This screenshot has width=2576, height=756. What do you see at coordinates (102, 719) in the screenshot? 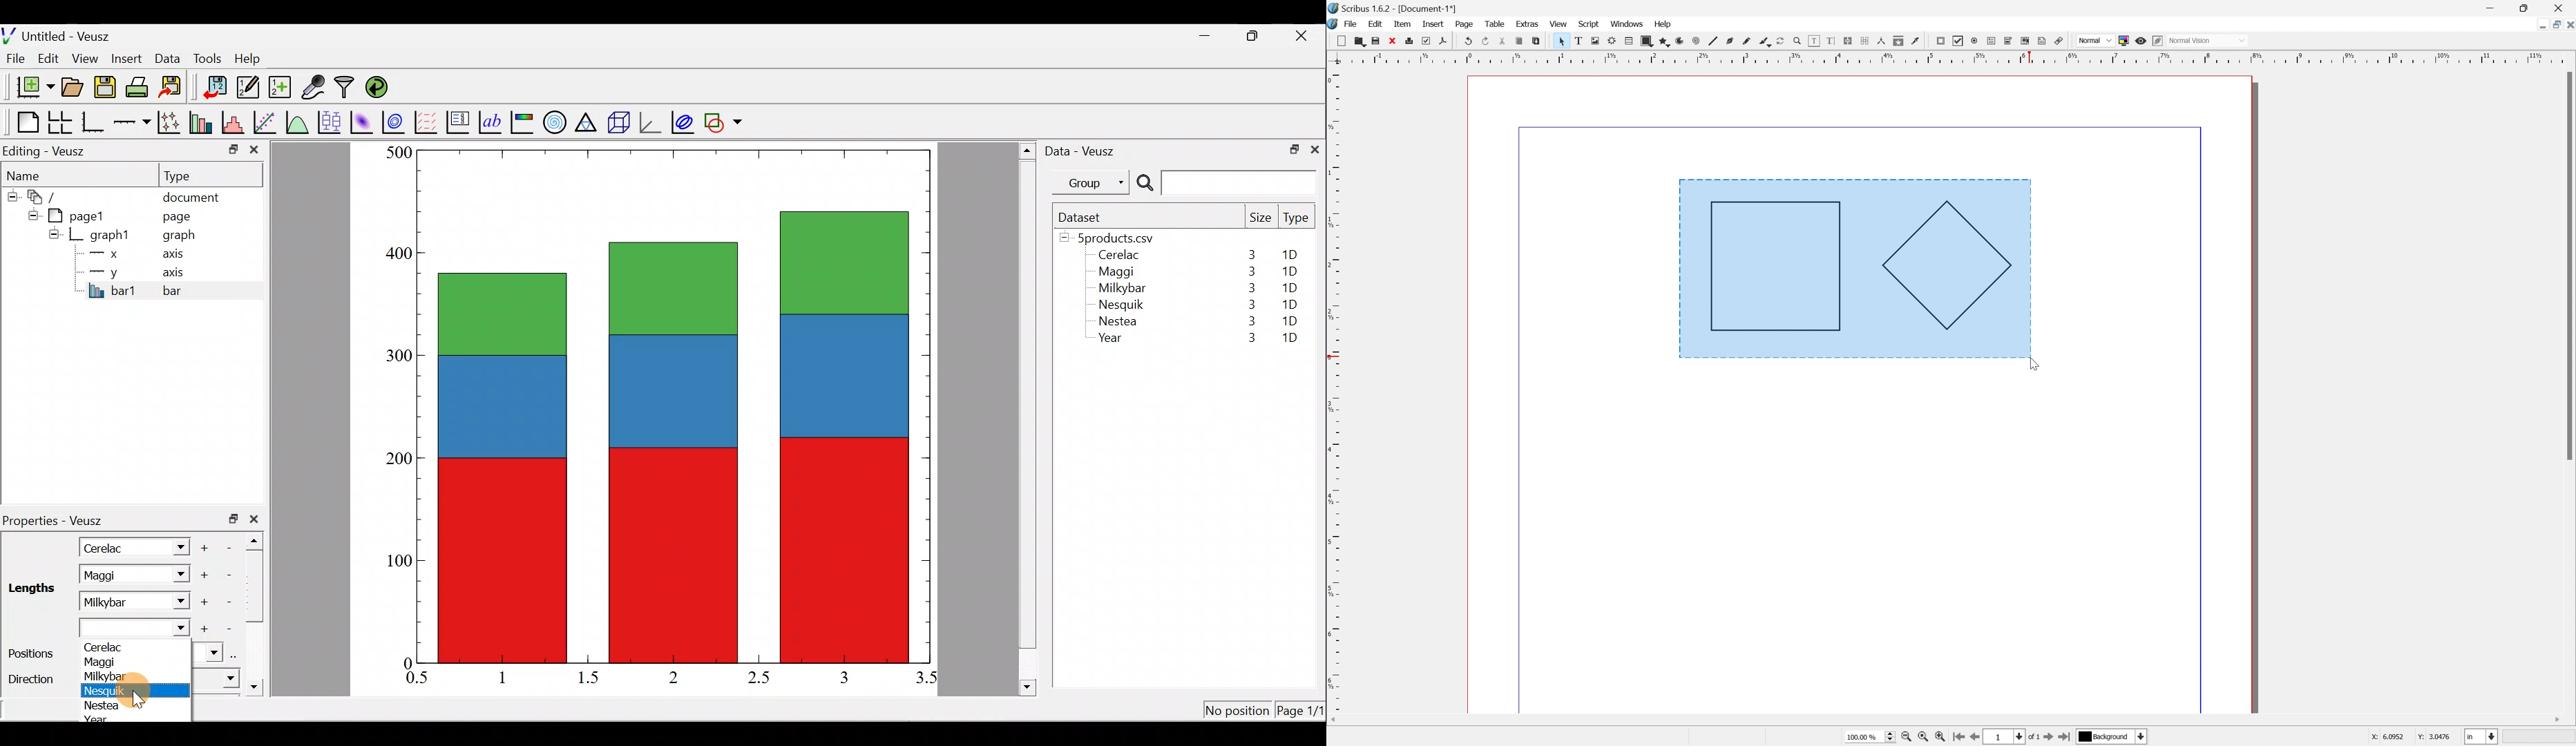
I see `Year` at bounding box center [102, 719].